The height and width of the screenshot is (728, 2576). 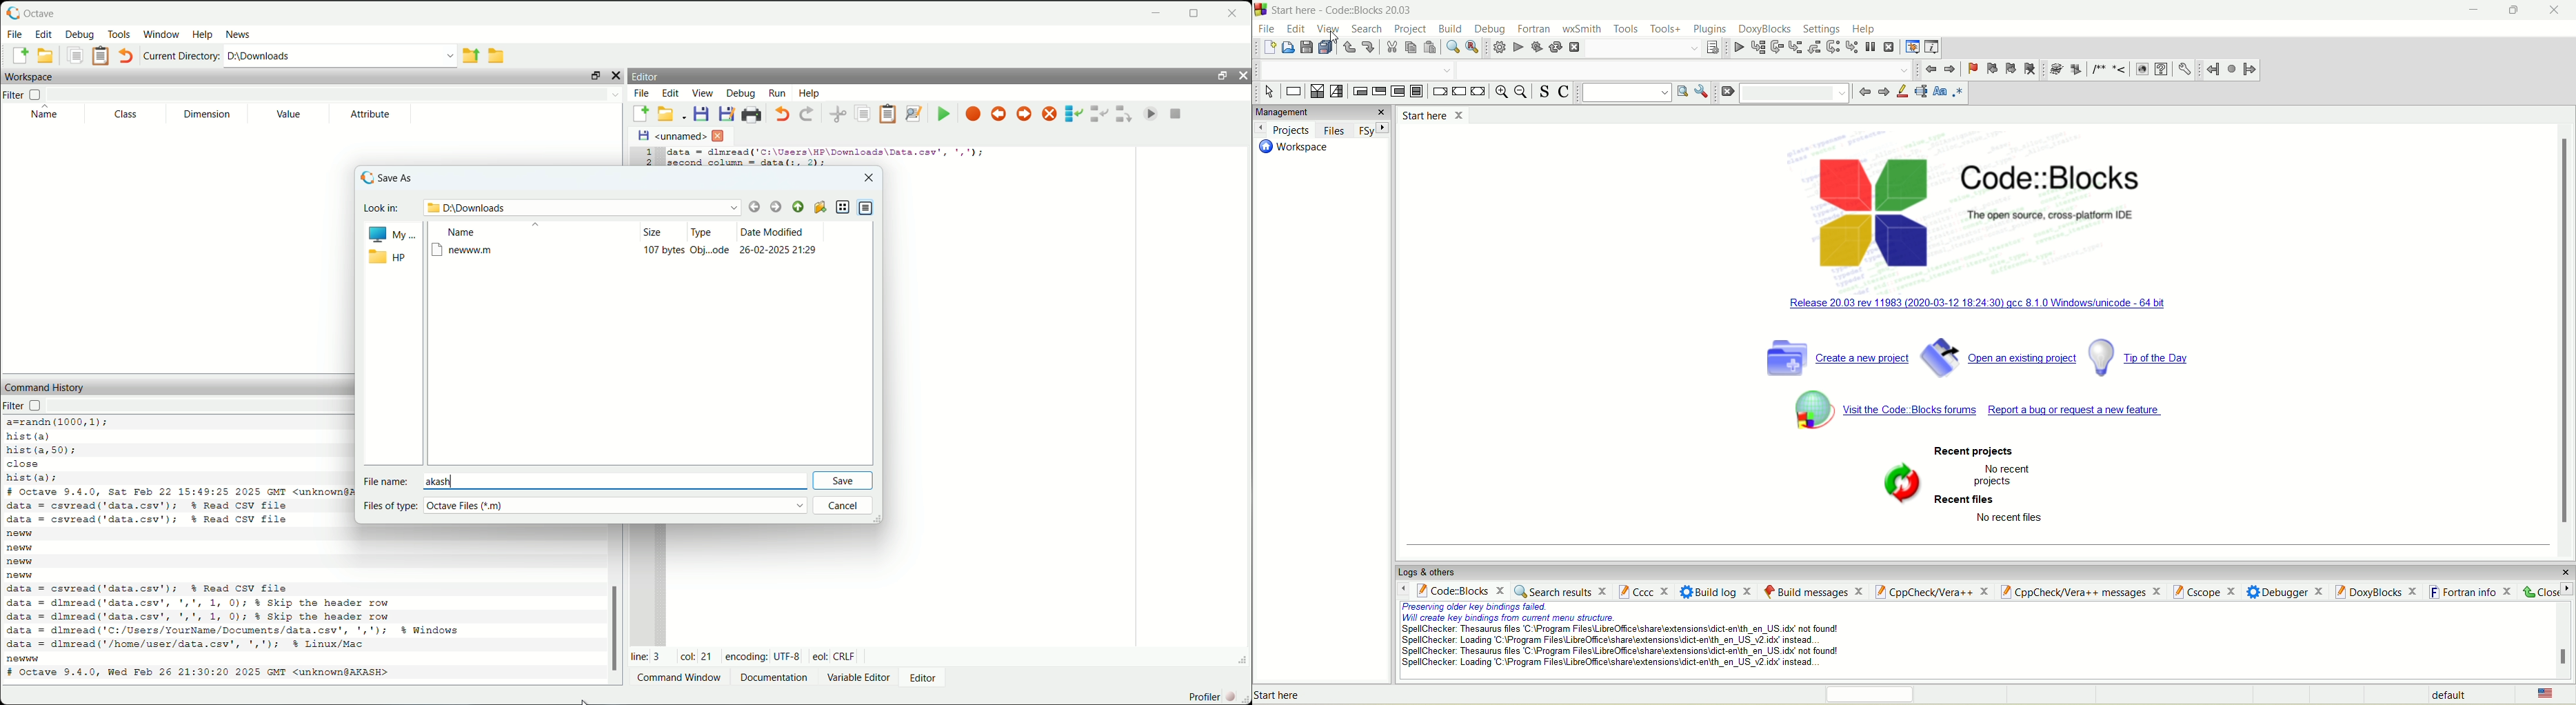 What do you see at coordinates (1536, 46) in the screenshot?
I see `build and run` at bounding box center [1536, 46].